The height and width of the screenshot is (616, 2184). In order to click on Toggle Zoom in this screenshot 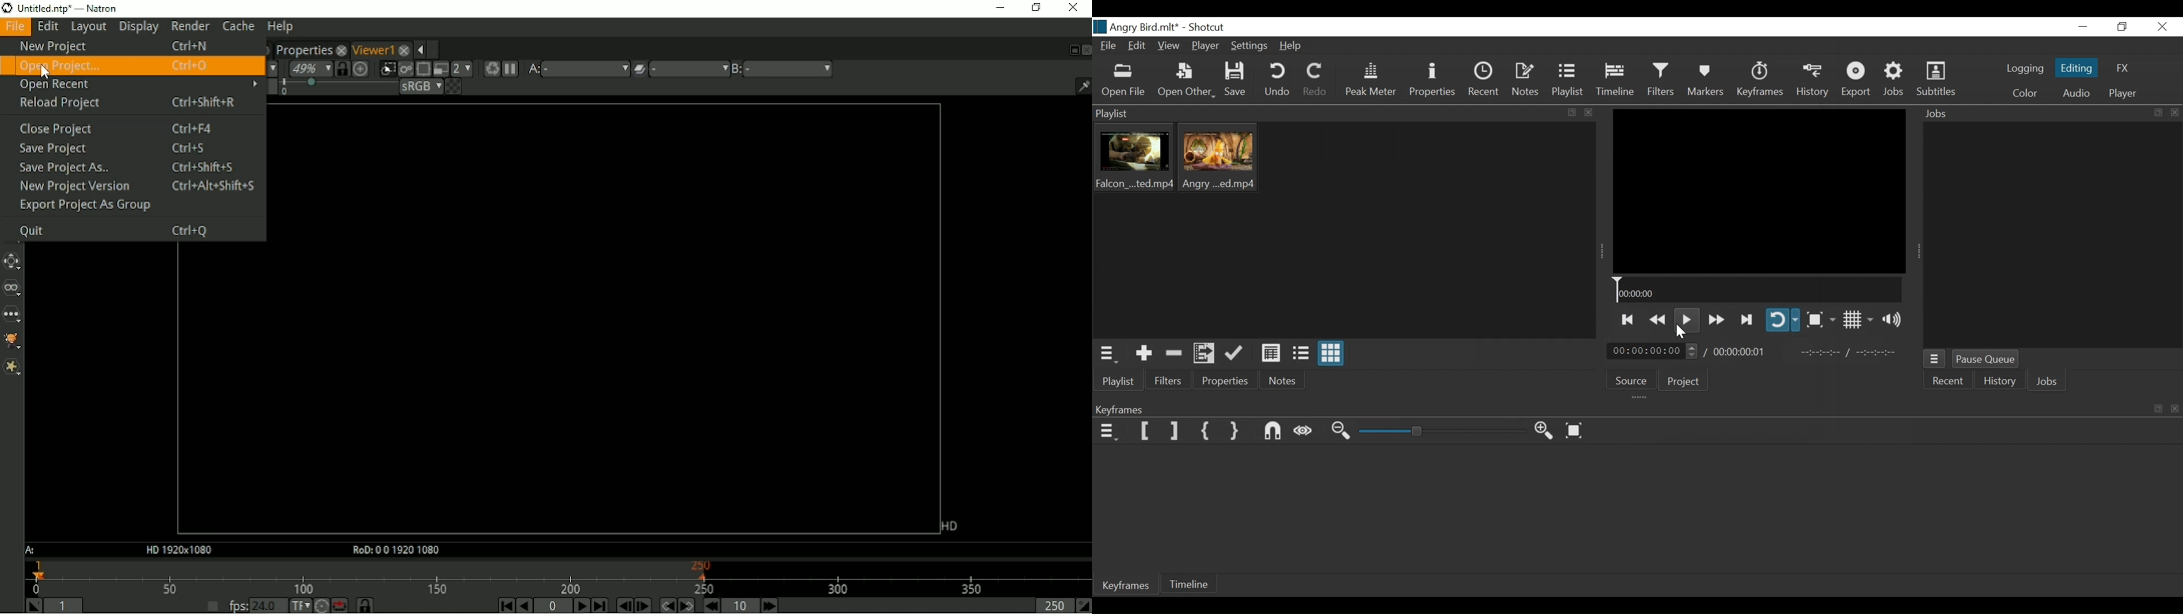, I will do `click(1823, 321)`.